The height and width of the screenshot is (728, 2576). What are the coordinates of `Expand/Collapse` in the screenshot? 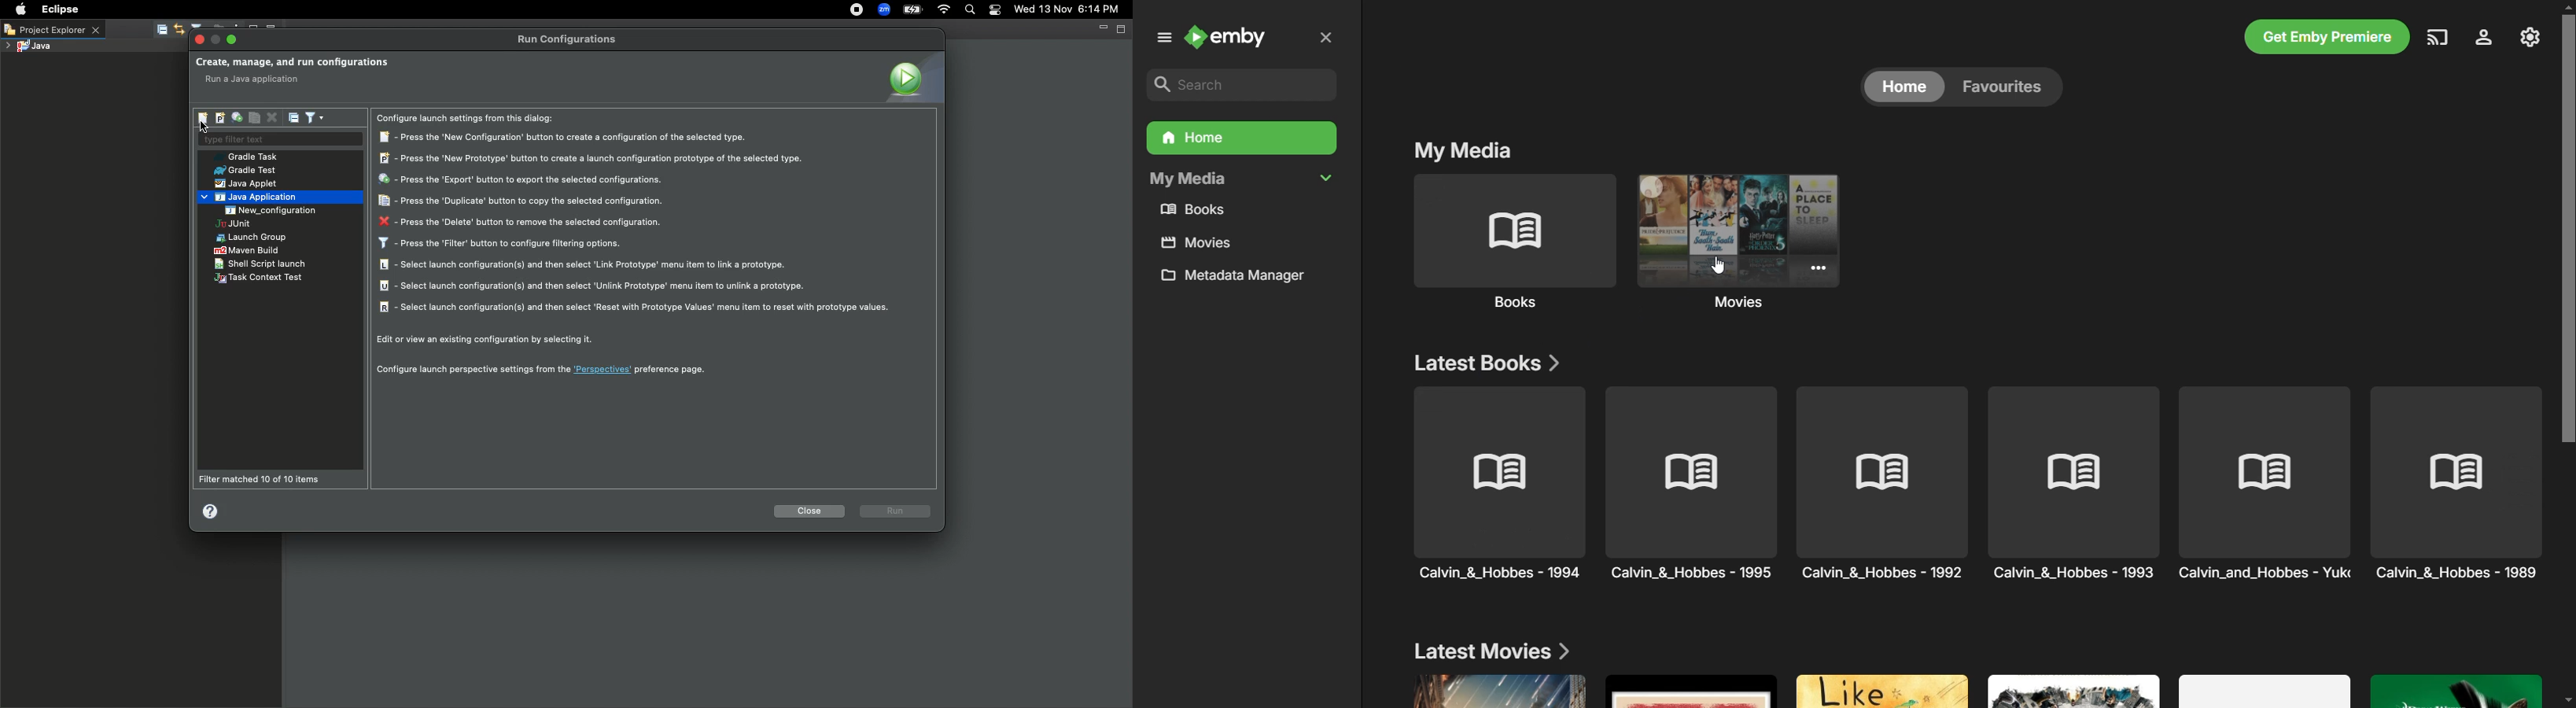 It's located at (1161, 40).